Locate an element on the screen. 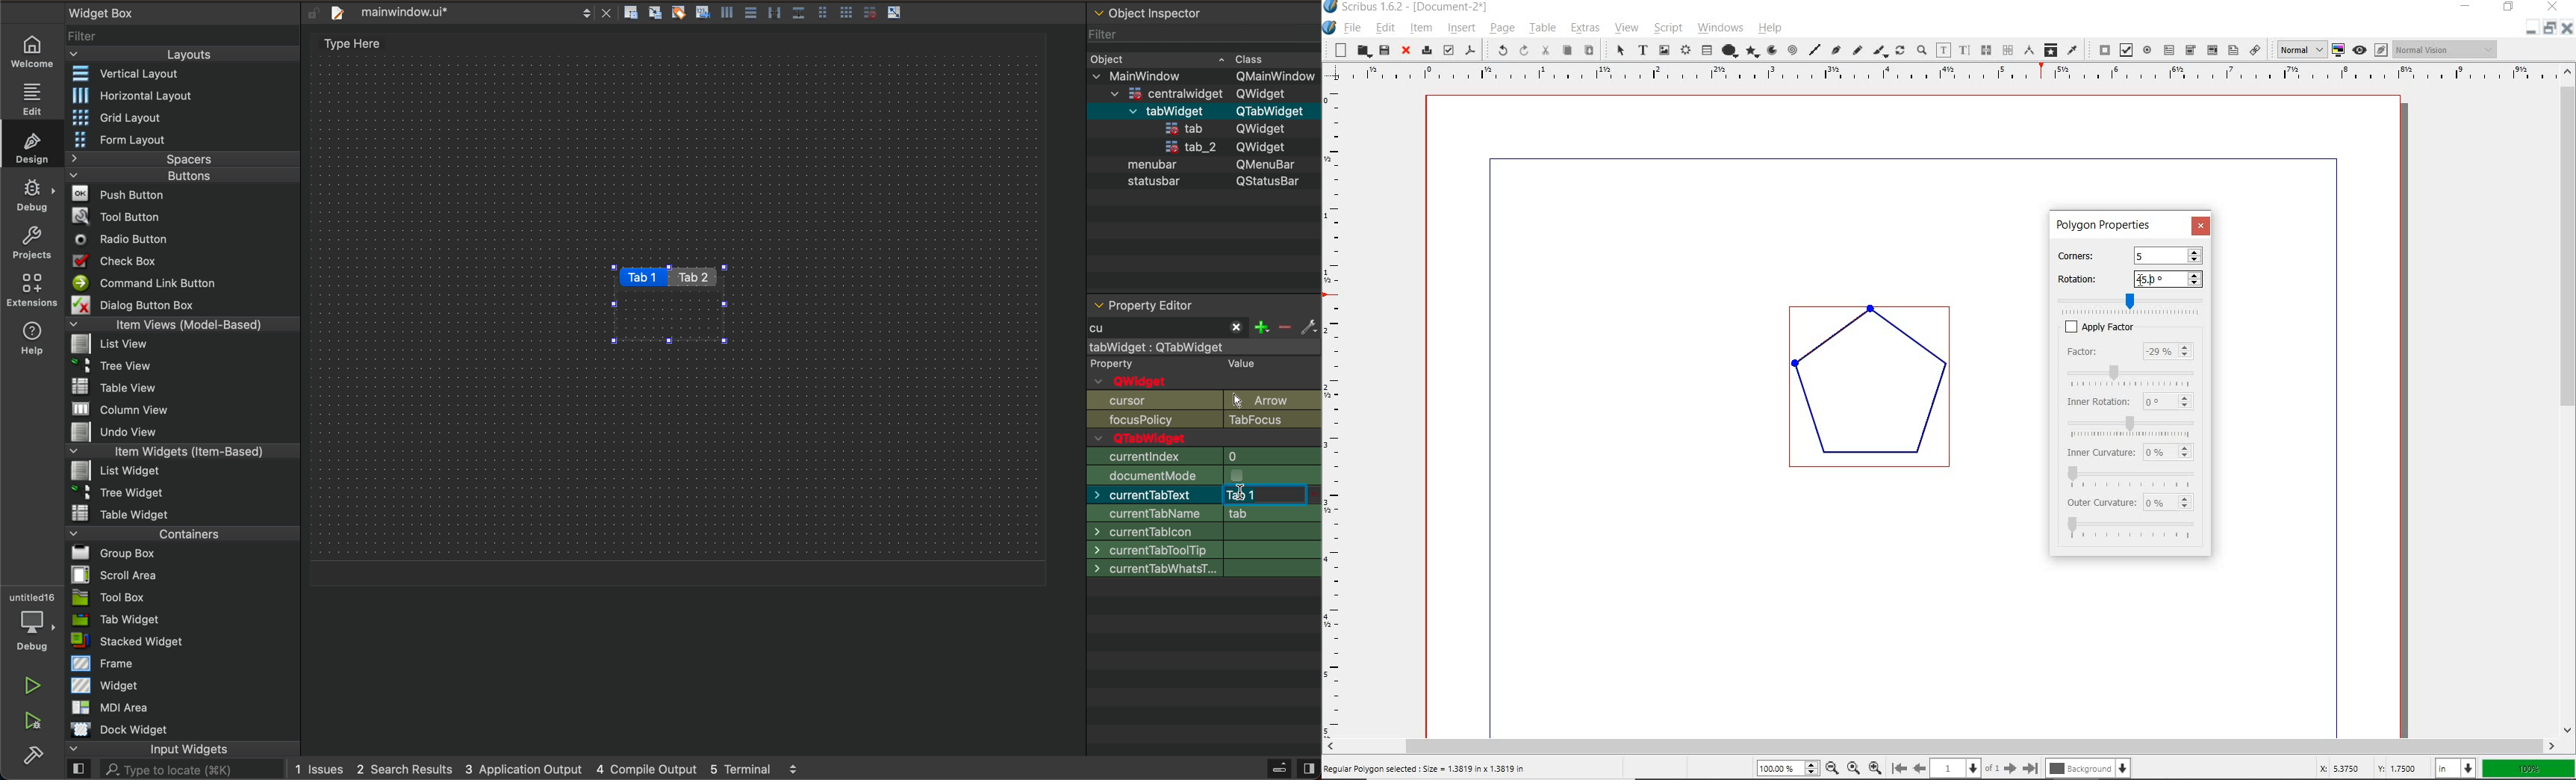 The image size is (2576, 784). rotate item is located at coordinates (1901, 51).